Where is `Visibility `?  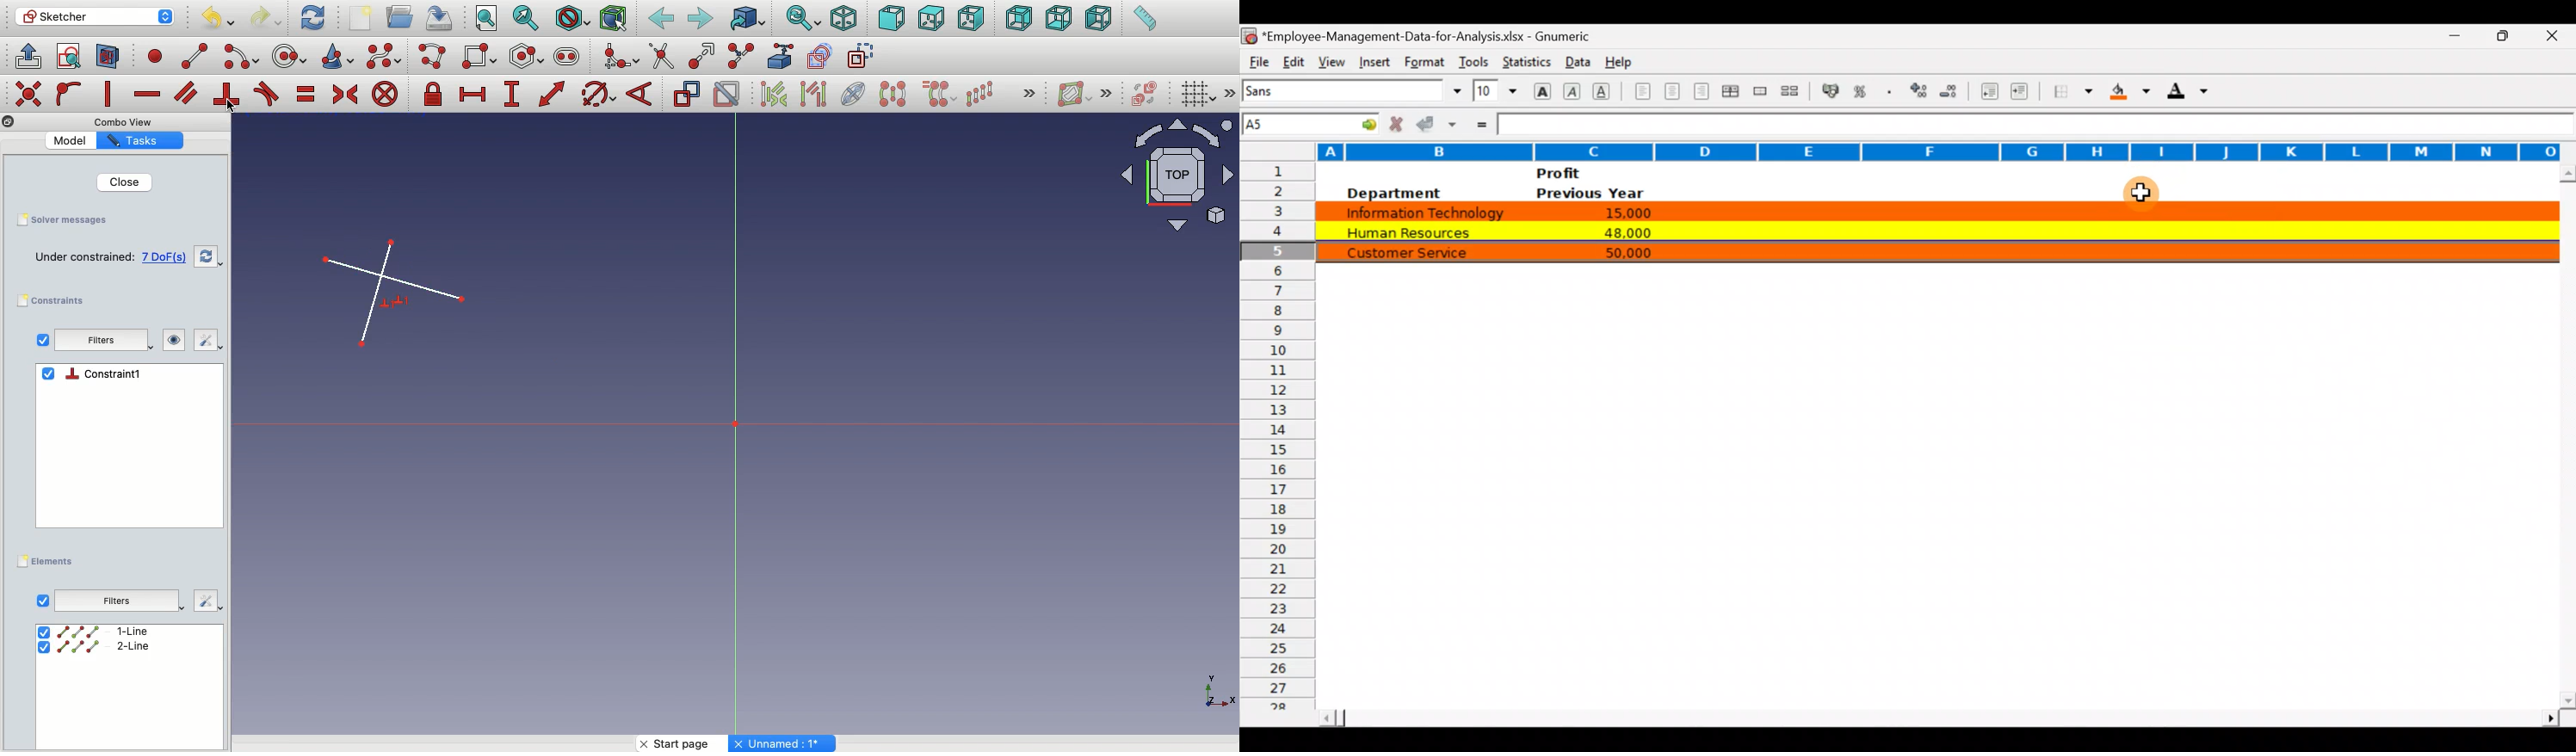 Visibility  is located at coordinates (166, 340).